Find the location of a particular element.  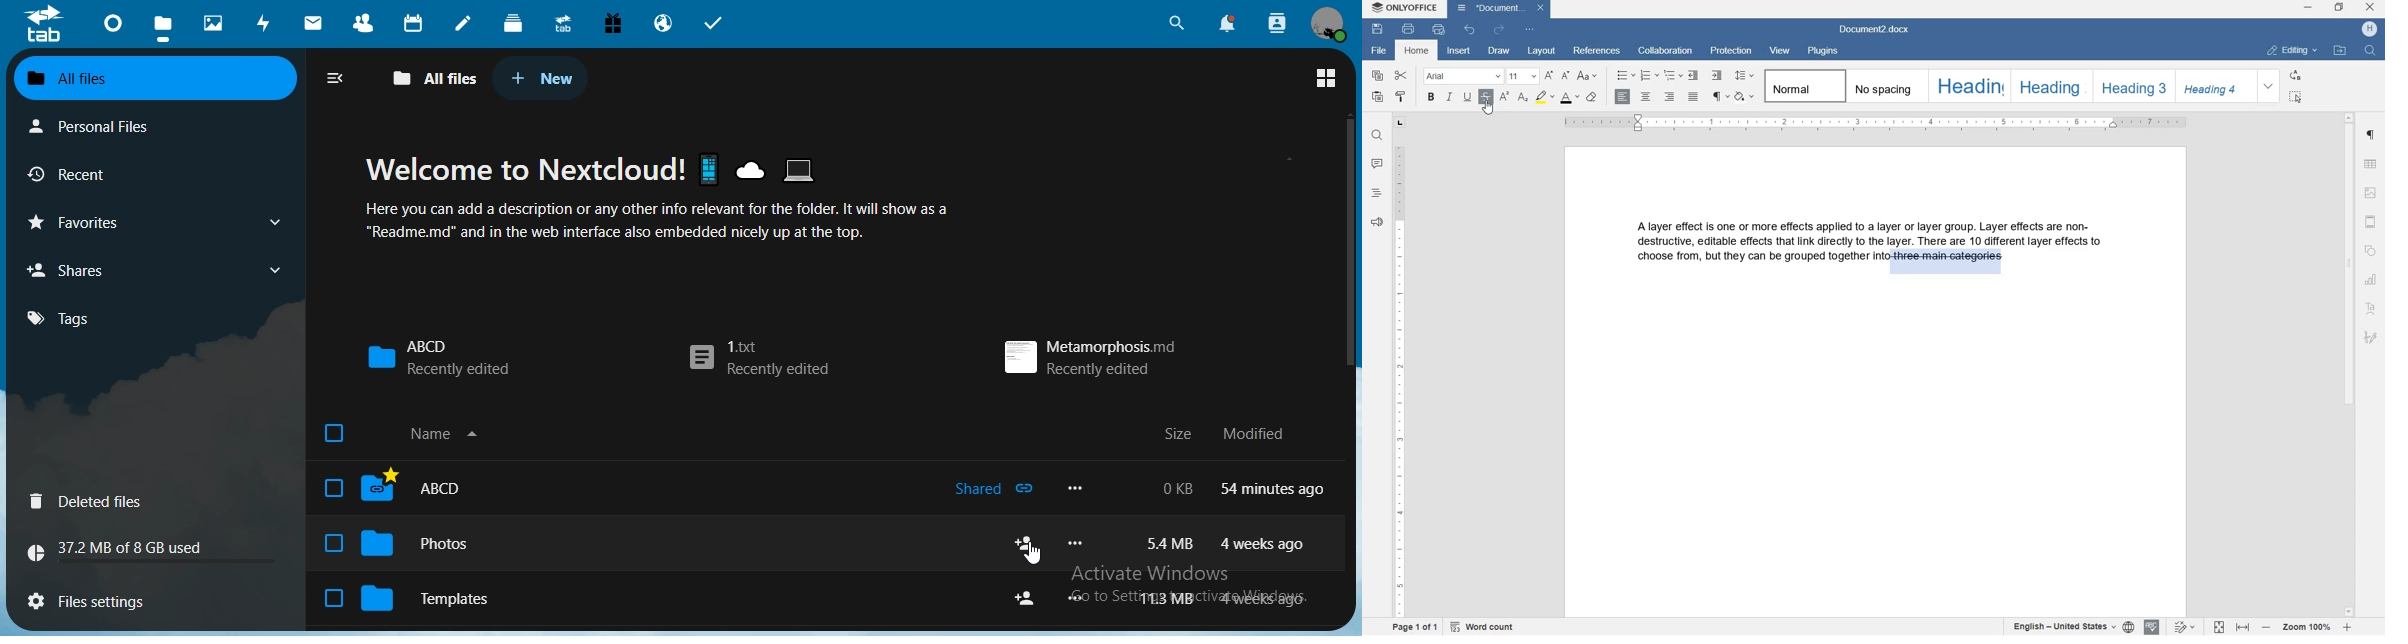

activity is located at coordinates (268, 23).